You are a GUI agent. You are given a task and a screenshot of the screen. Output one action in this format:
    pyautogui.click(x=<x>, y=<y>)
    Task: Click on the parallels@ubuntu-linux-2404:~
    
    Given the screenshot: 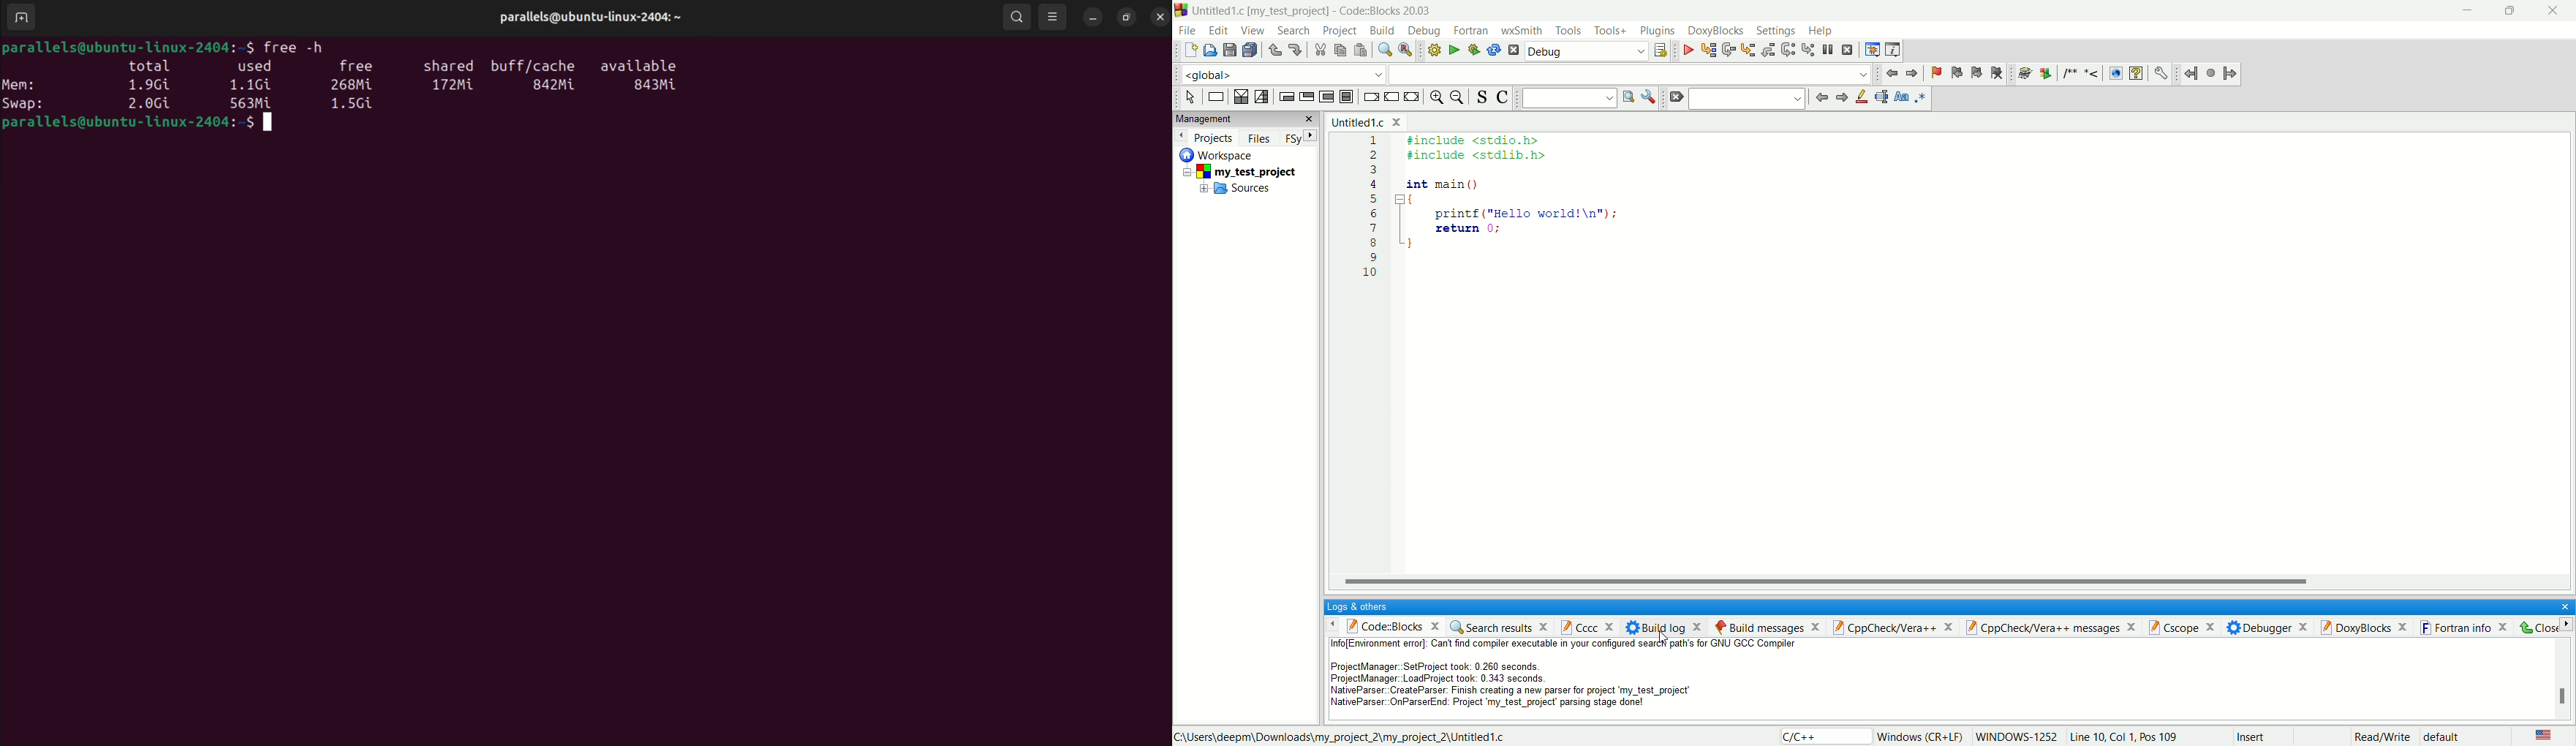 What is the action you would take?
    pyautogui.click(x=589, y=17)
    